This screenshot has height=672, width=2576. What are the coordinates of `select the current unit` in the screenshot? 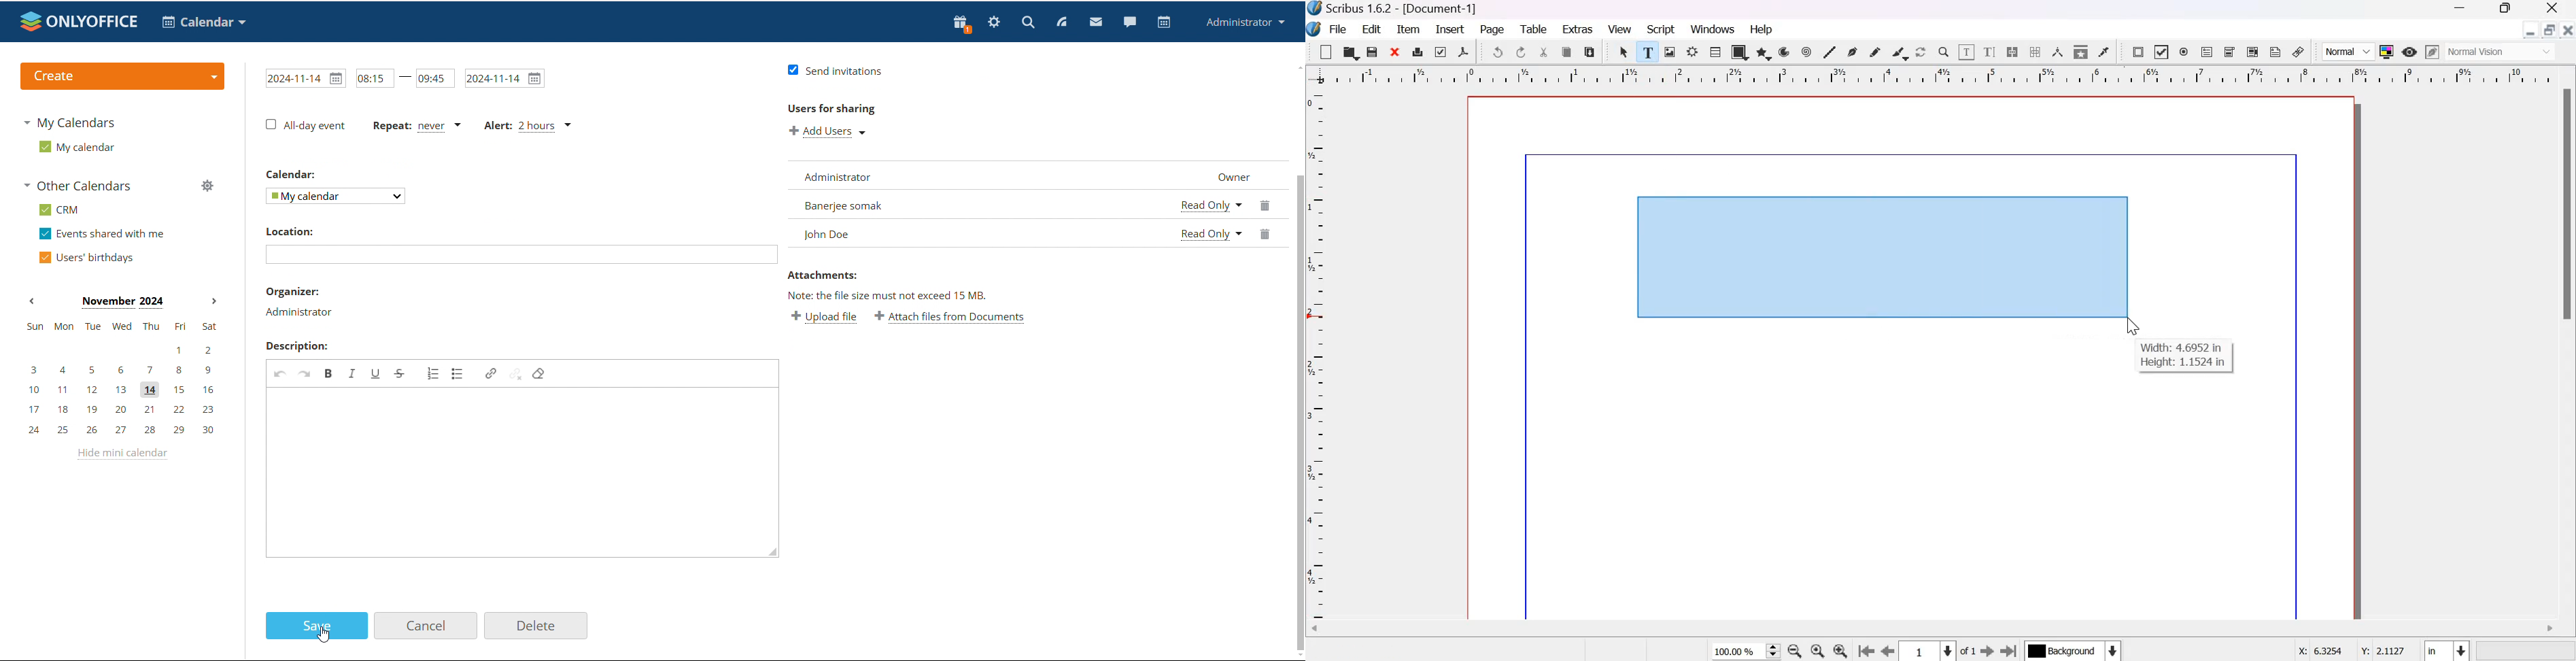 It's located at (2447, 649).